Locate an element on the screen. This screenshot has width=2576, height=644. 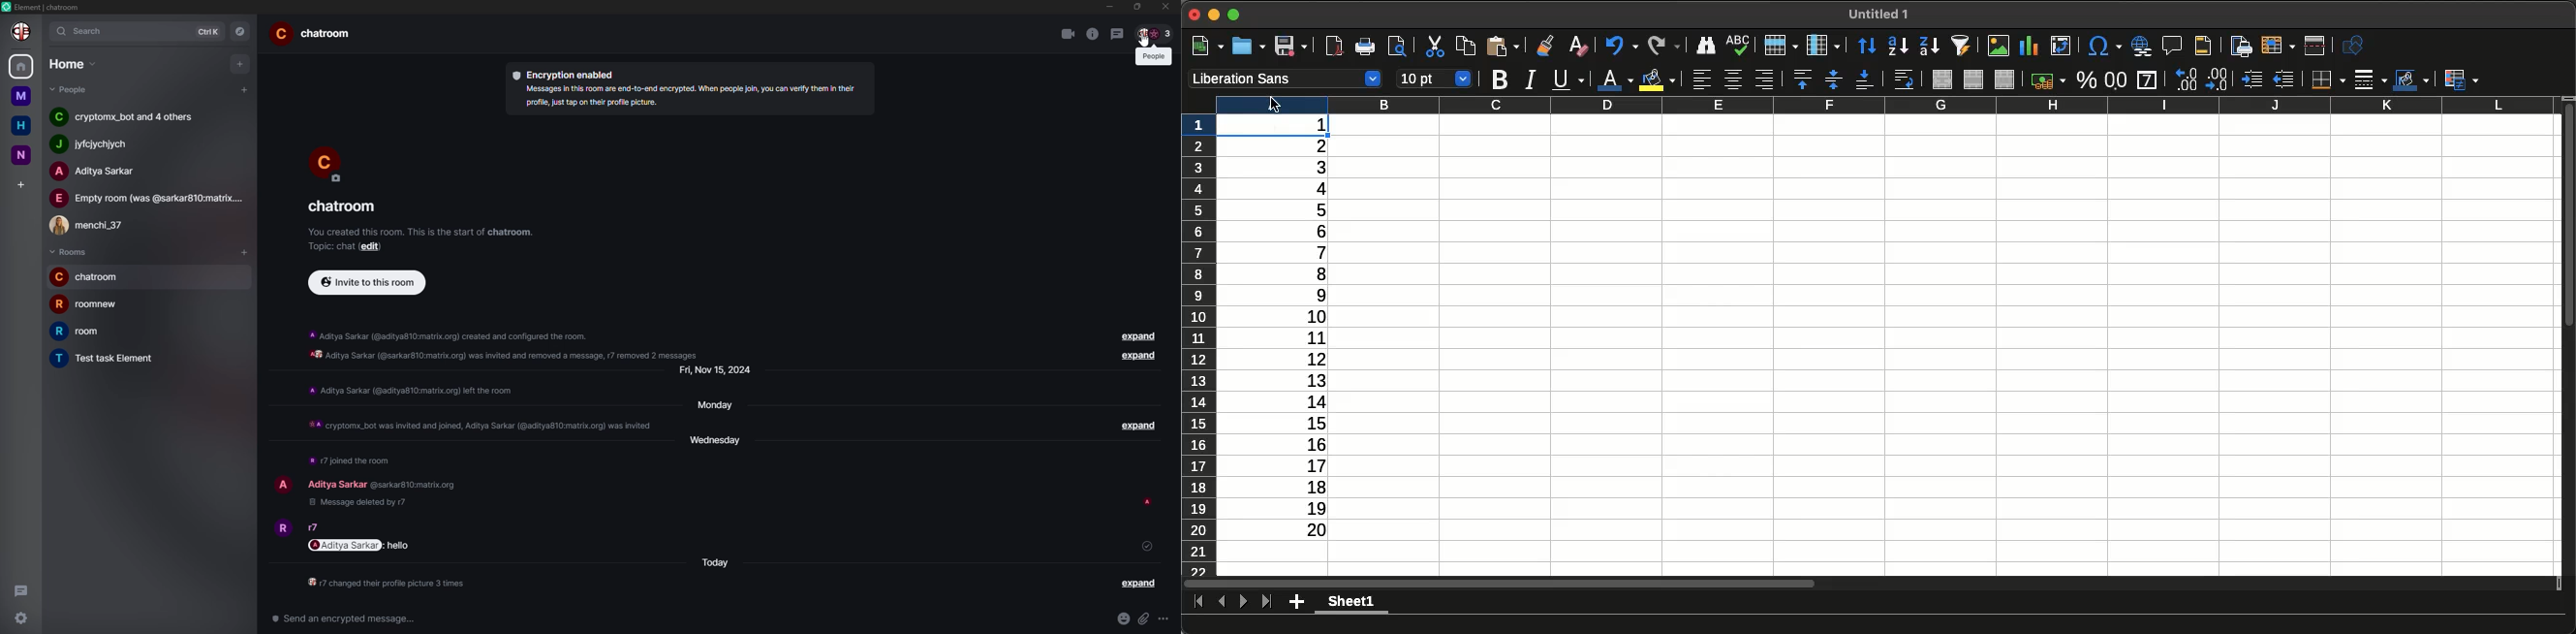
more is located at coordinates (1163, 619).